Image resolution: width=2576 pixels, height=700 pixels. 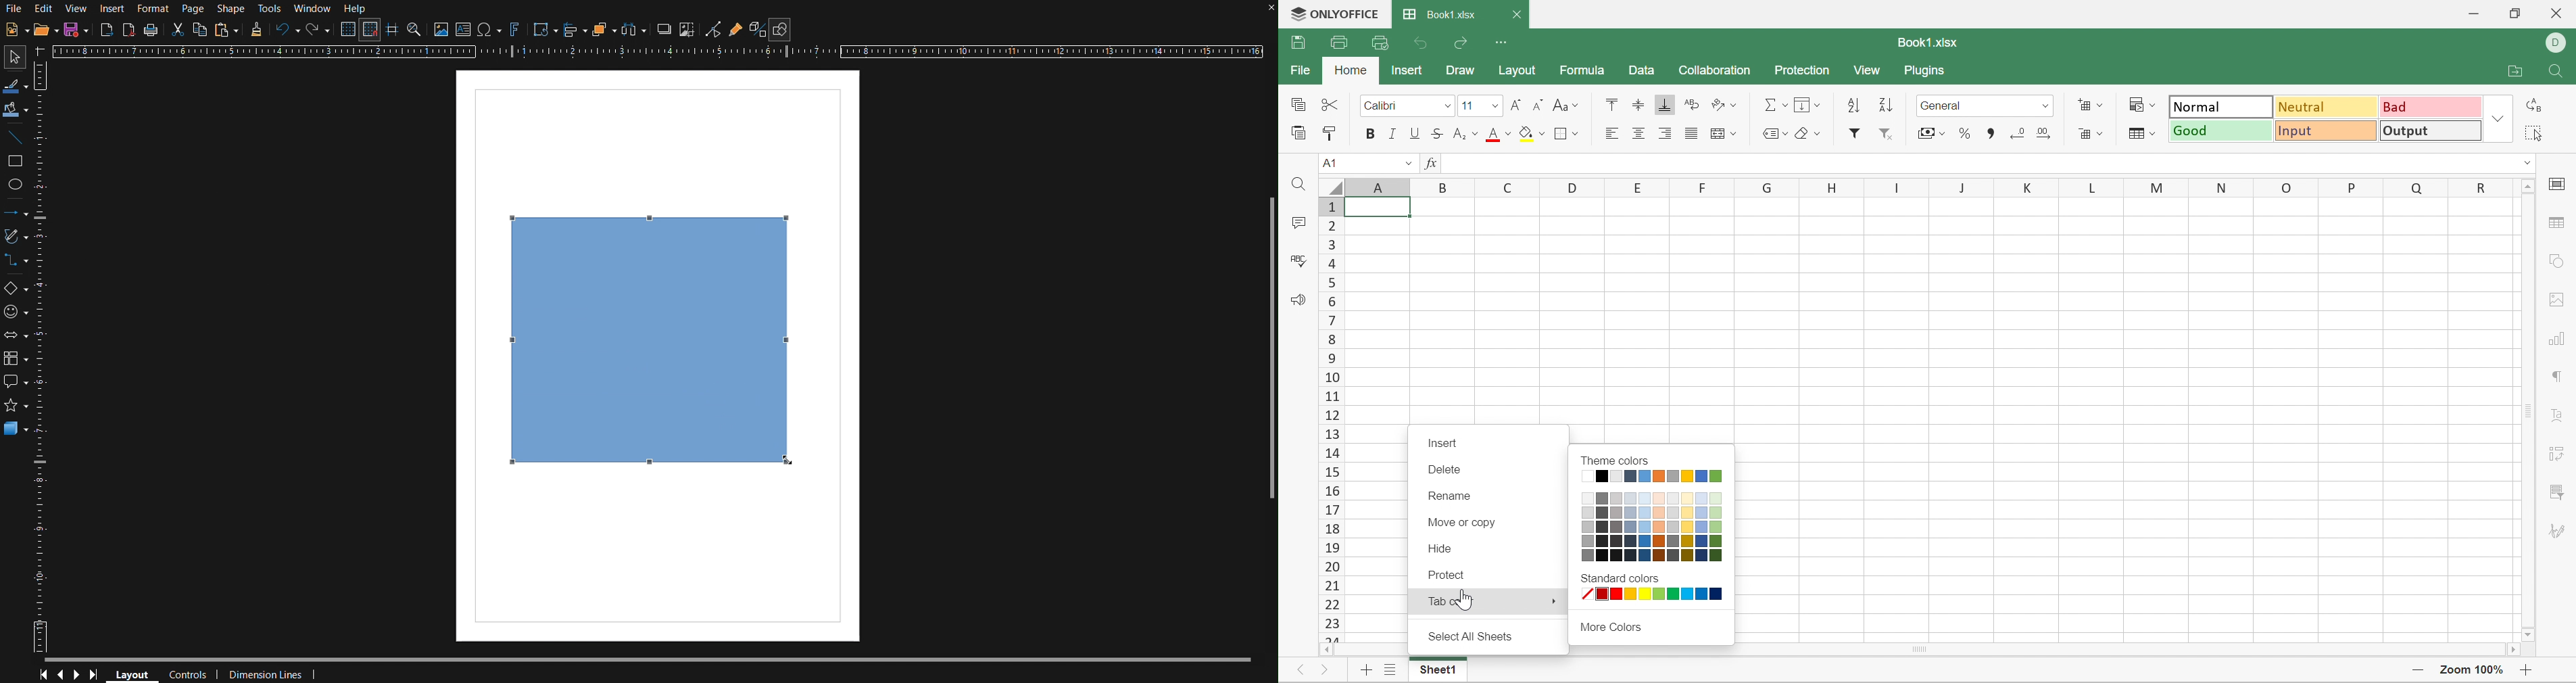 I want to click on Wrap Text, so click(x=1689, y=105).